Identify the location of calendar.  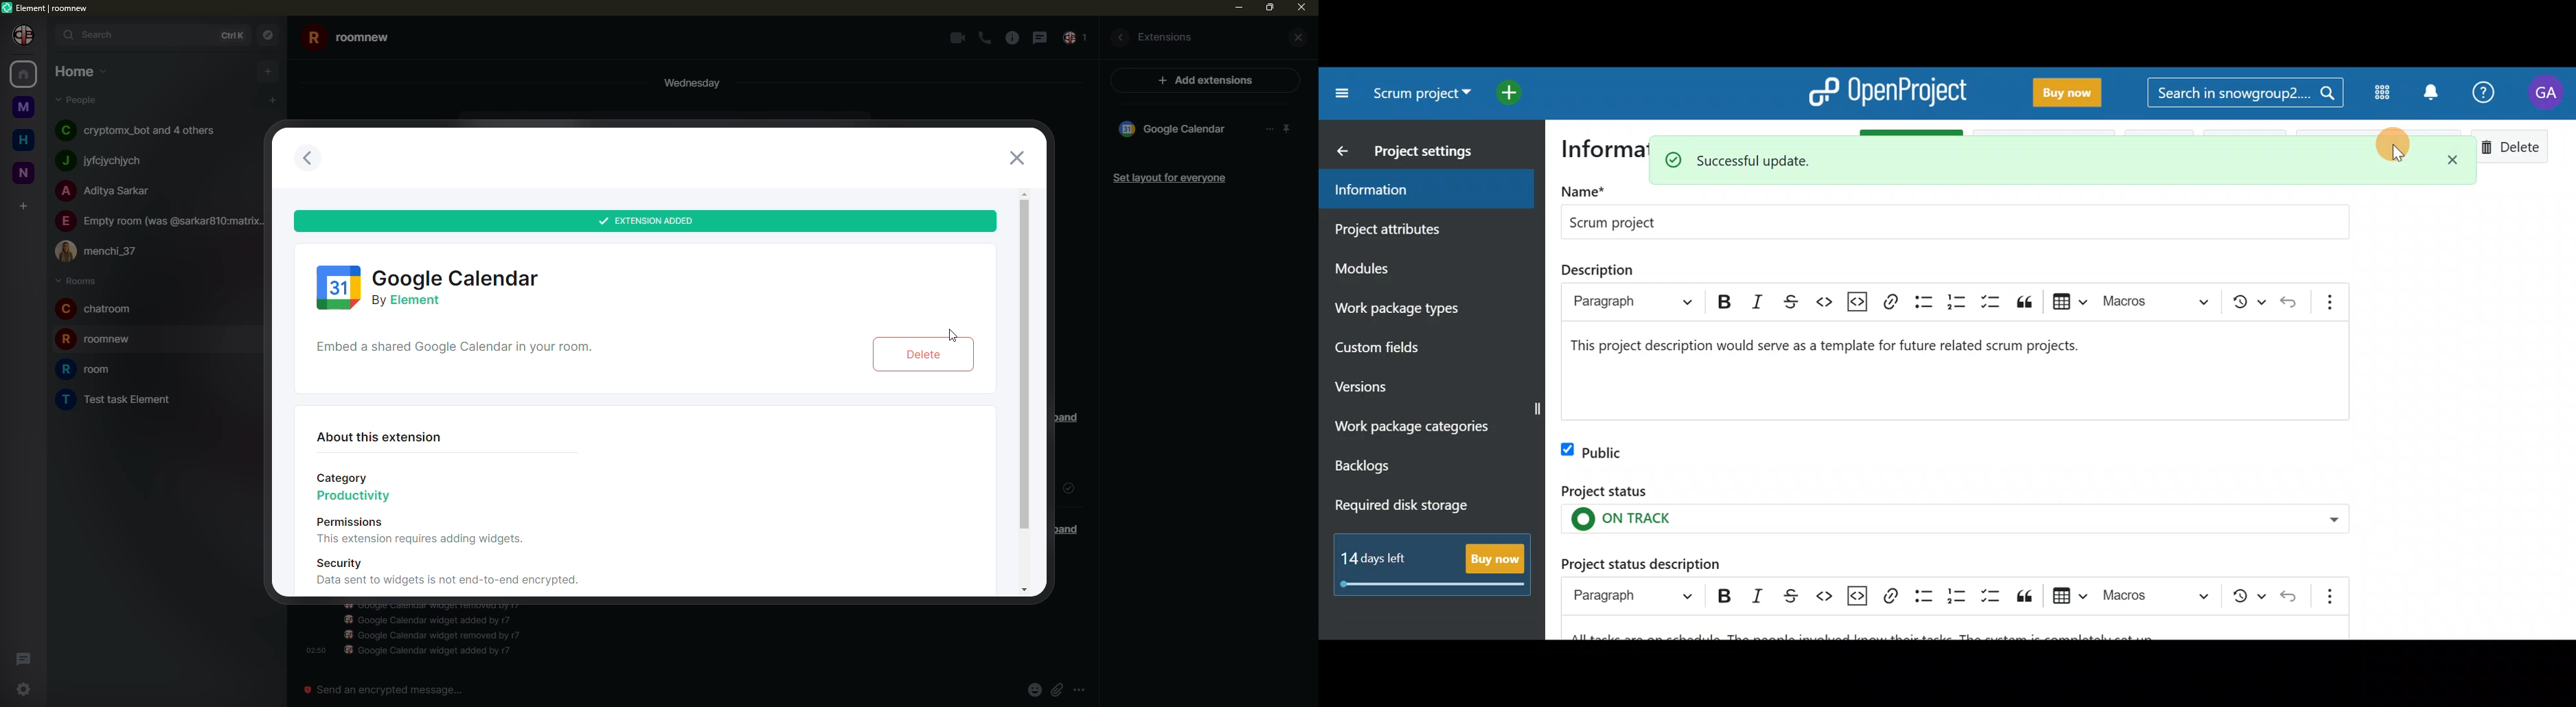
(471, 286).